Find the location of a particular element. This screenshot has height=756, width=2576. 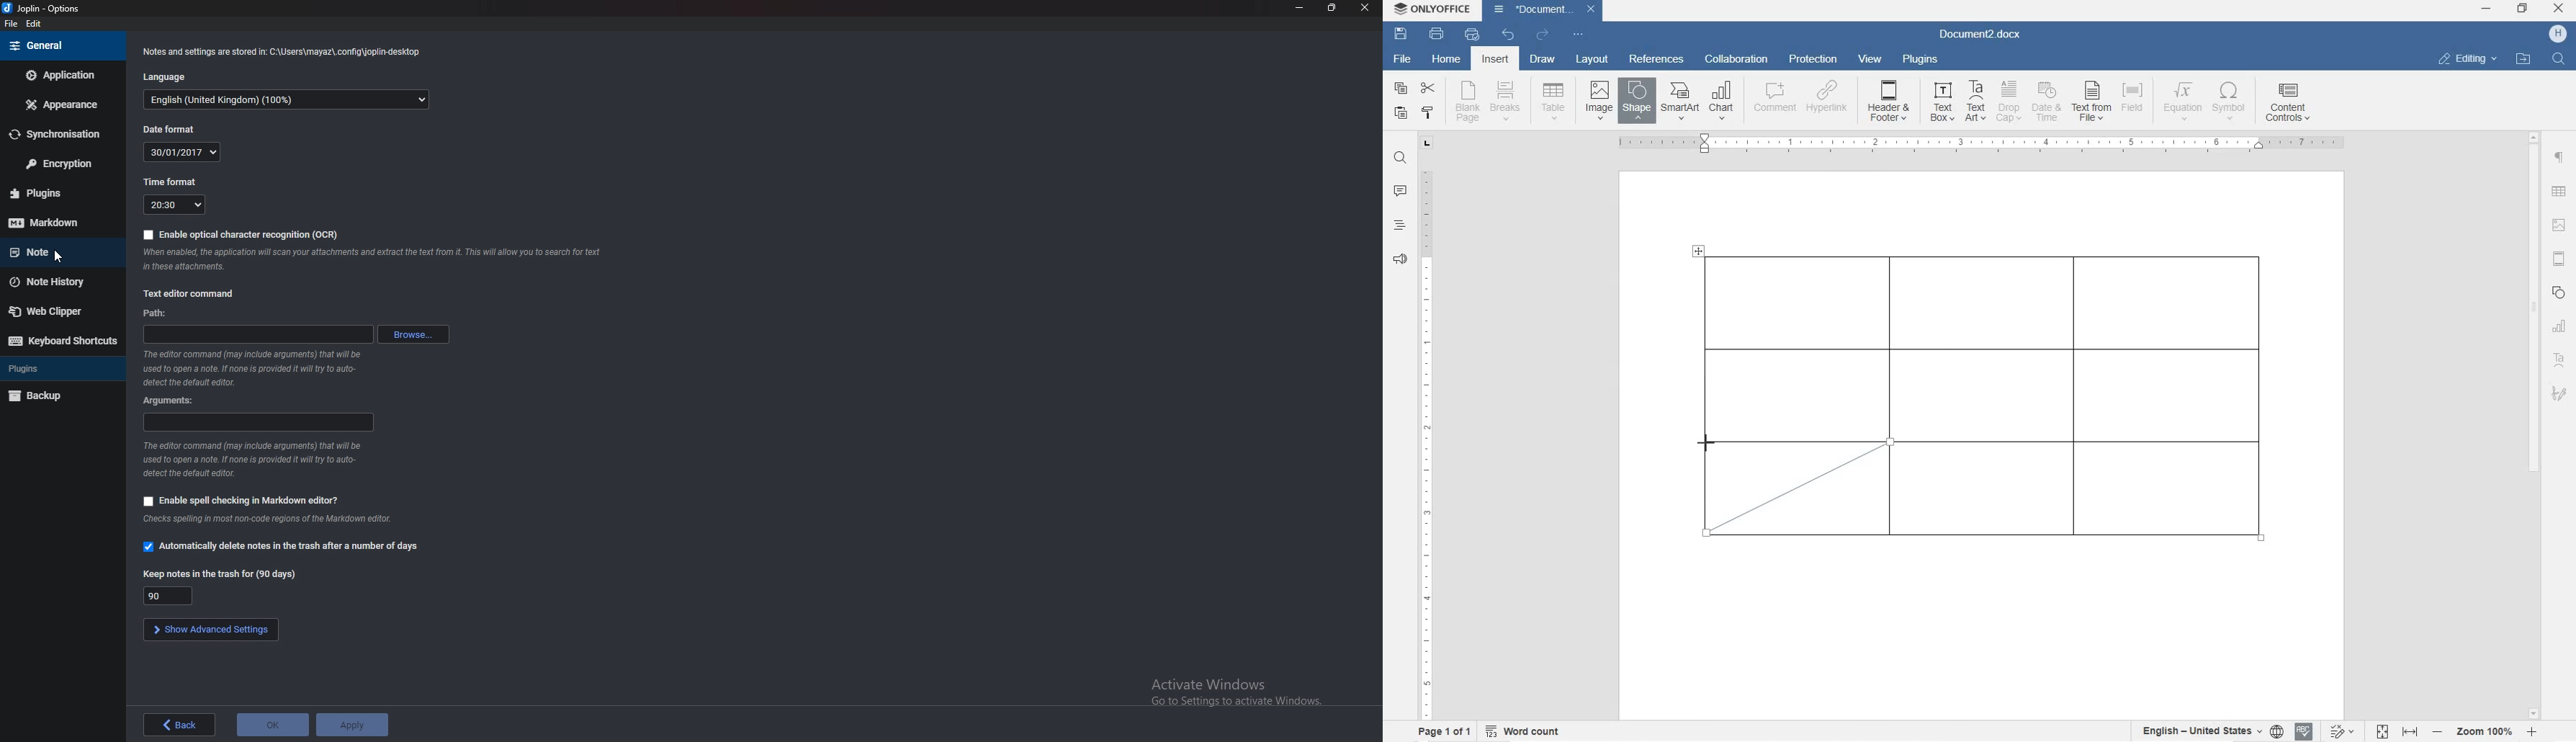

Info is located at coordinates (261, 460).